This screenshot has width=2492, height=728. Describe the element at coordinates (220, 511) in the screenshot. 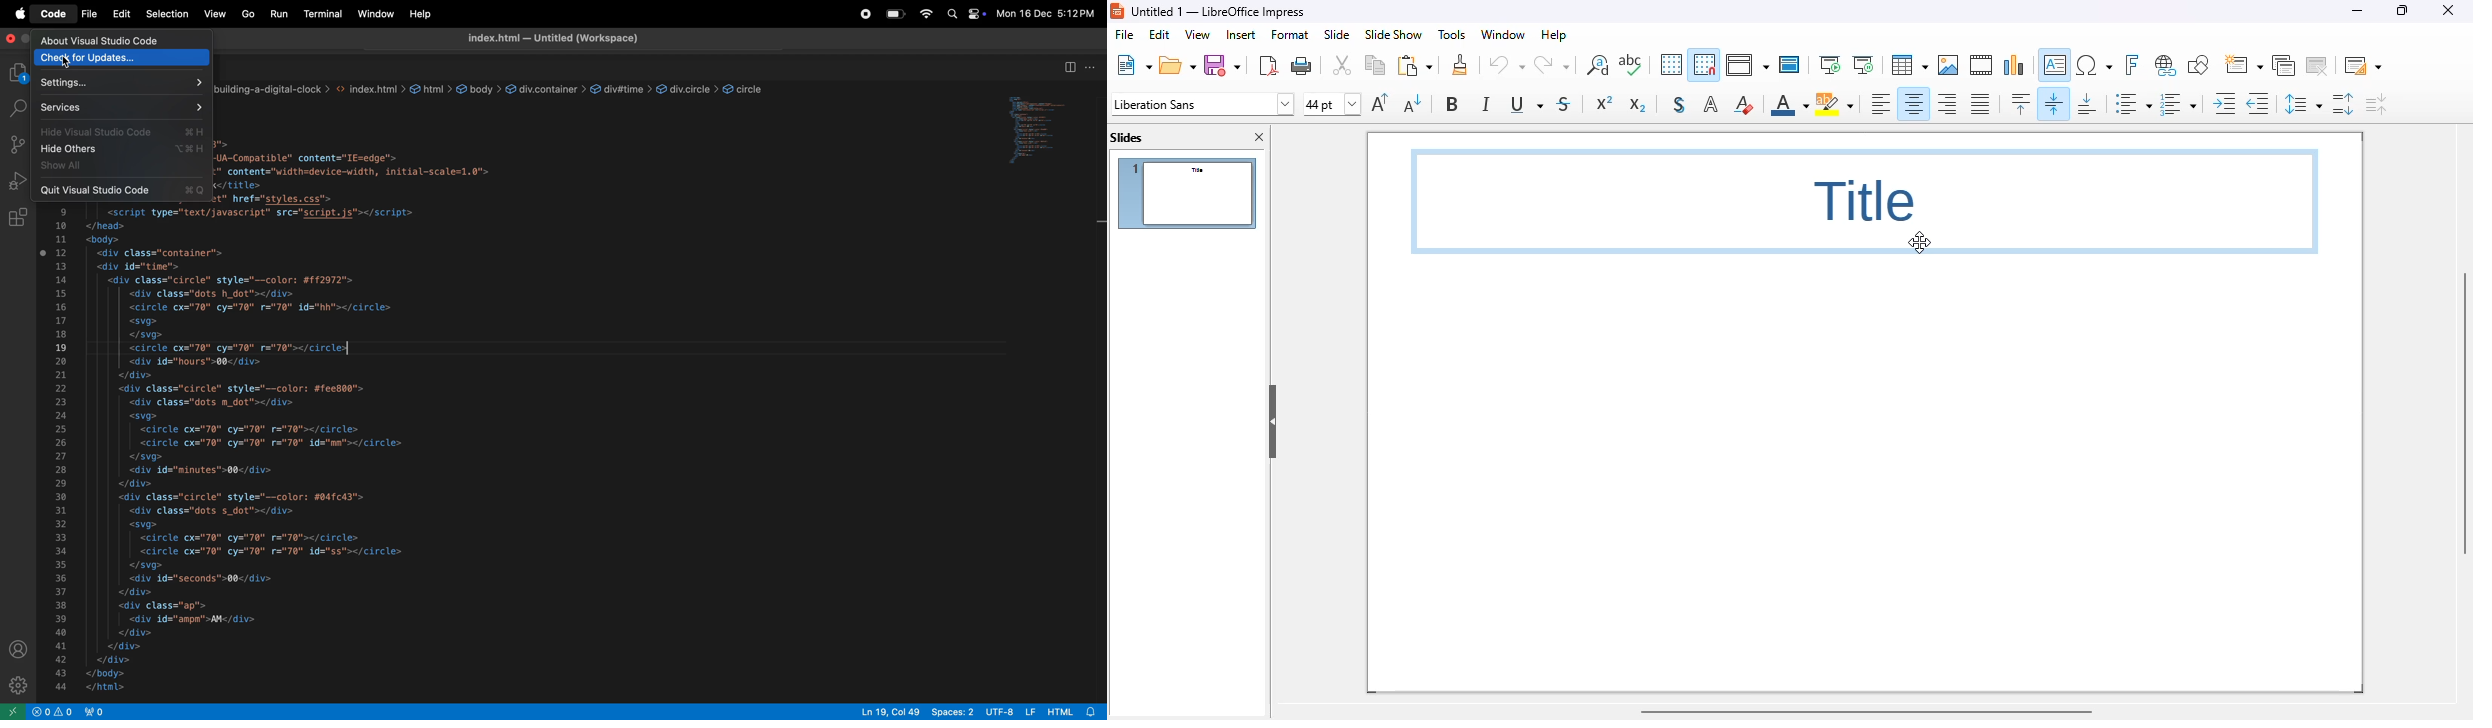

I see `<div class="dots s_dot"></div>` at that location.